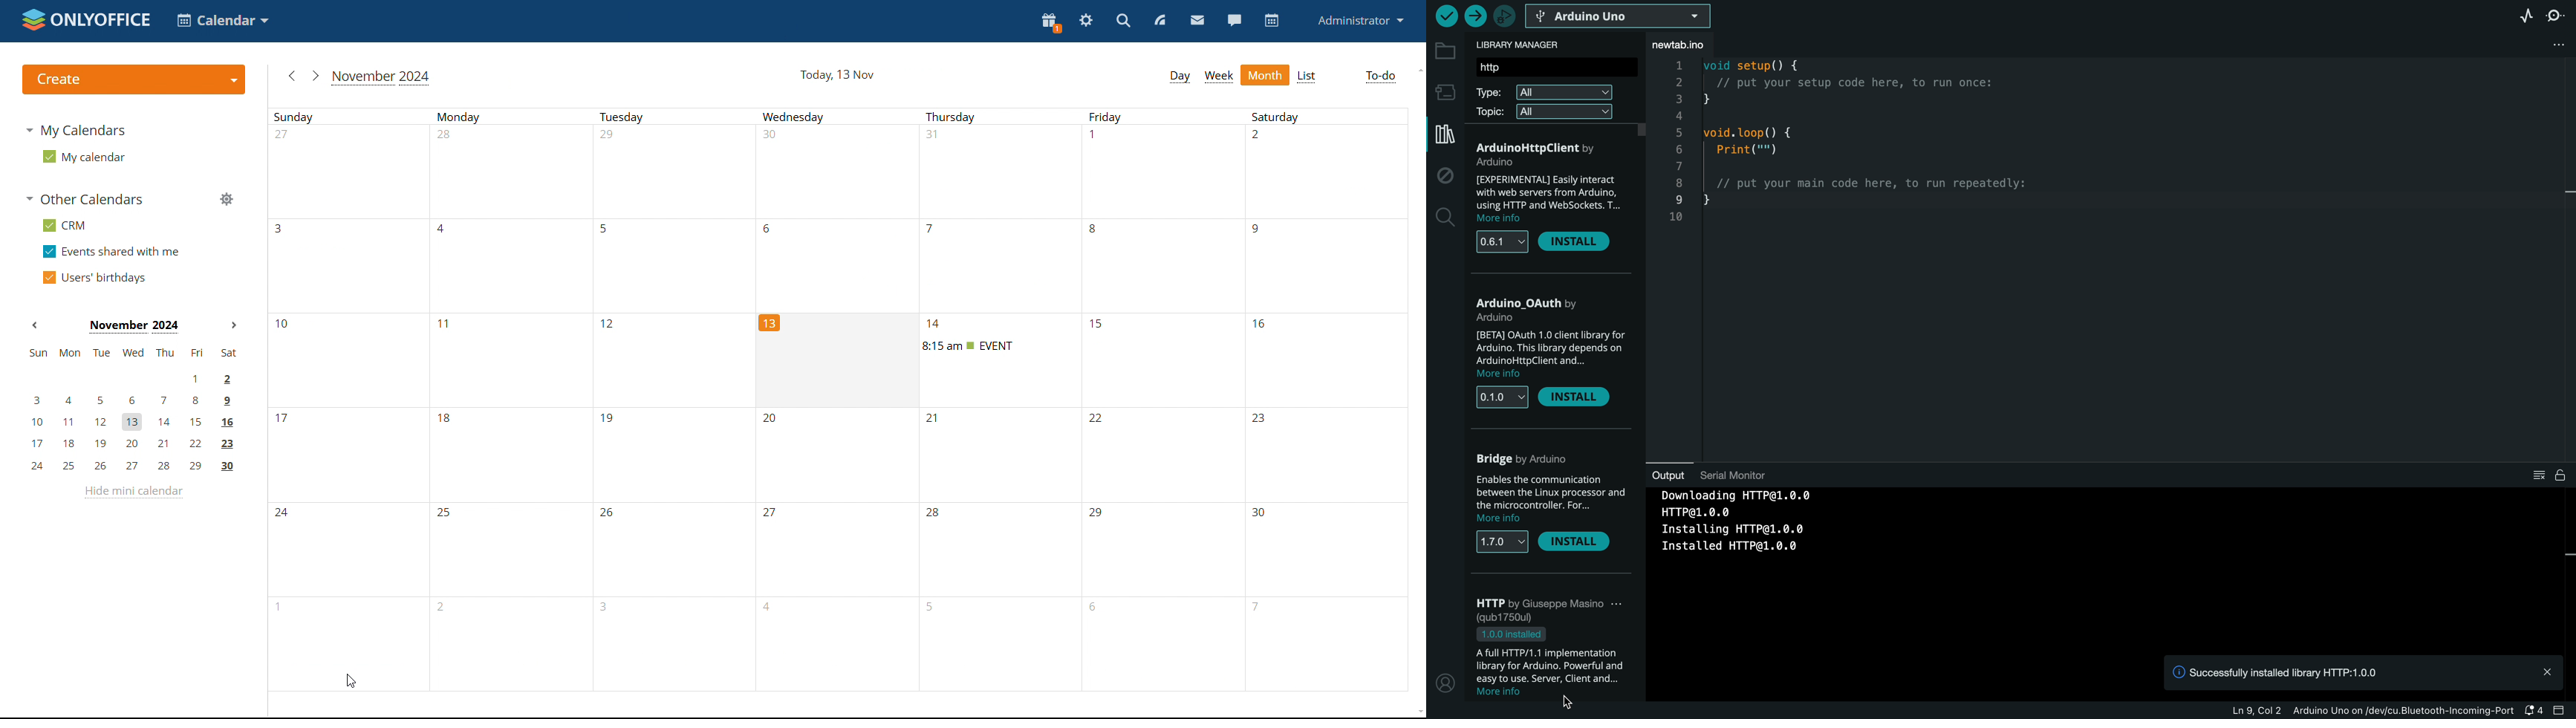 The height and width of the screenshot is (728, 2576). Describe the element at coordinates (1541, 461) in the screenshot. I see `arduino cloud` at that location.